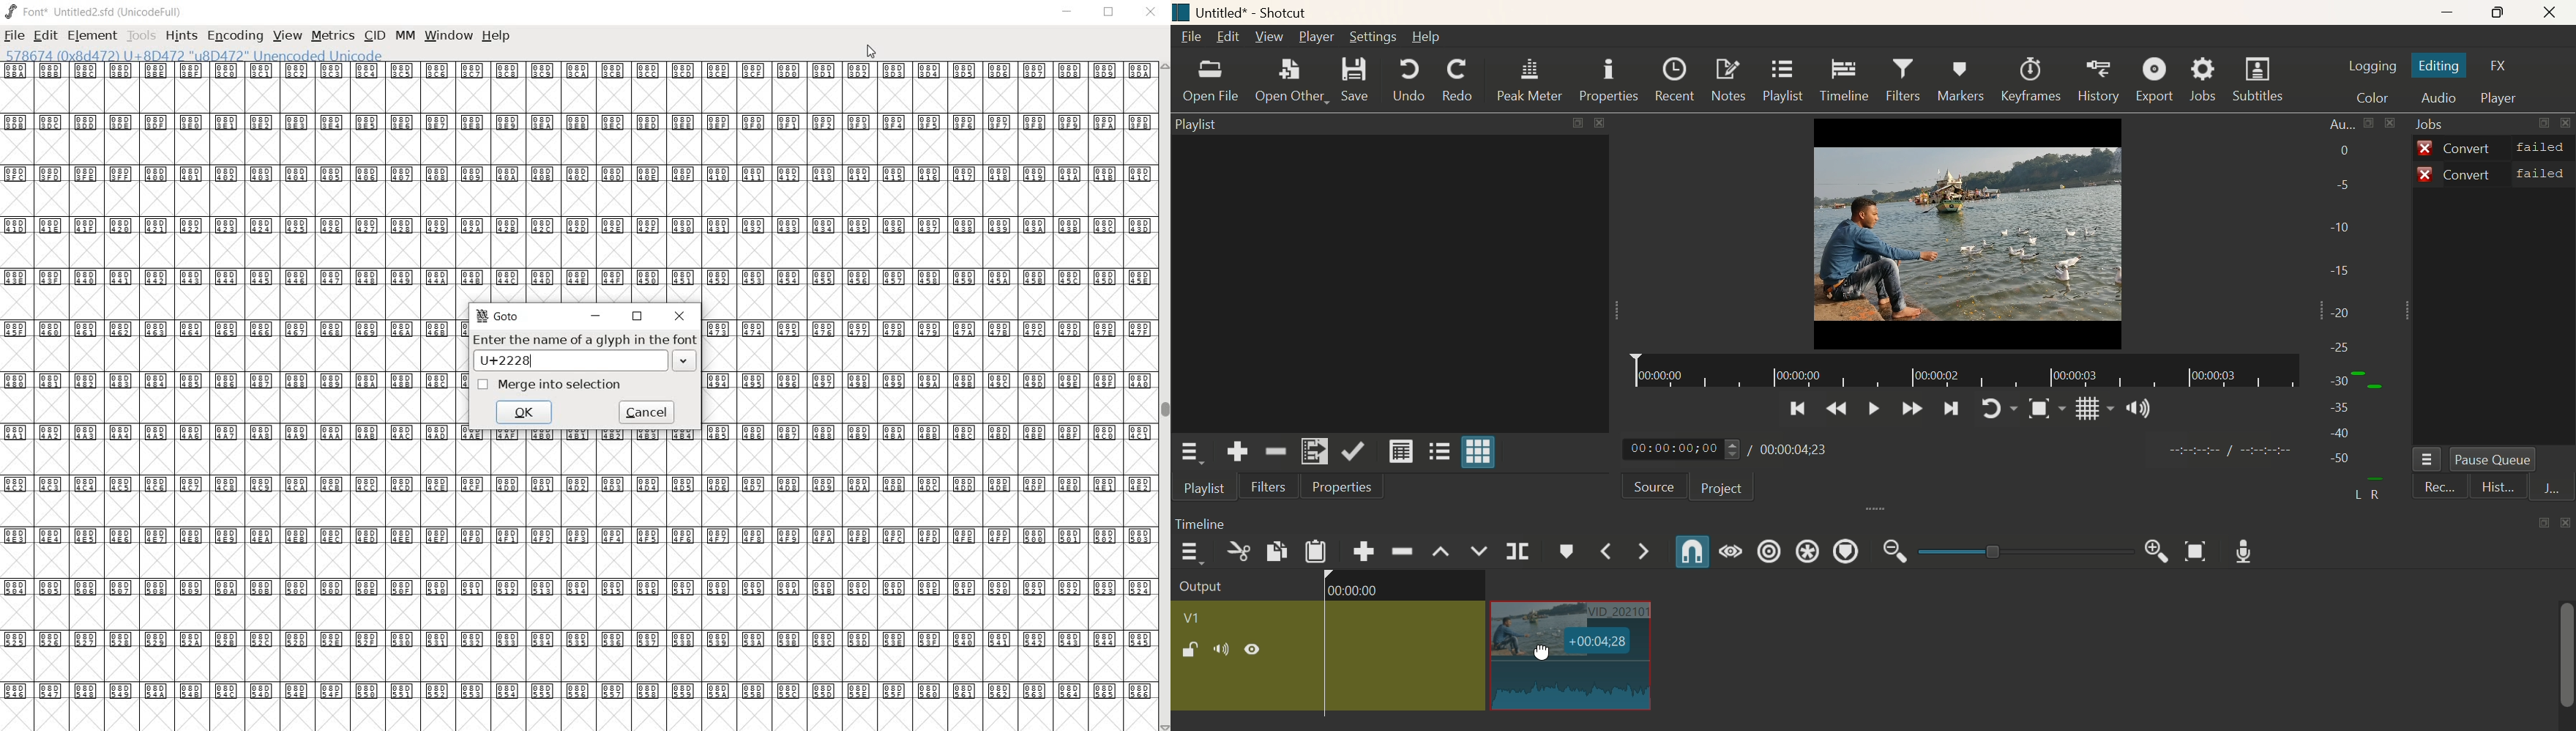  Describe the element at coordinates (1274, 553) in the screenshot. I see `Copy` at that location.